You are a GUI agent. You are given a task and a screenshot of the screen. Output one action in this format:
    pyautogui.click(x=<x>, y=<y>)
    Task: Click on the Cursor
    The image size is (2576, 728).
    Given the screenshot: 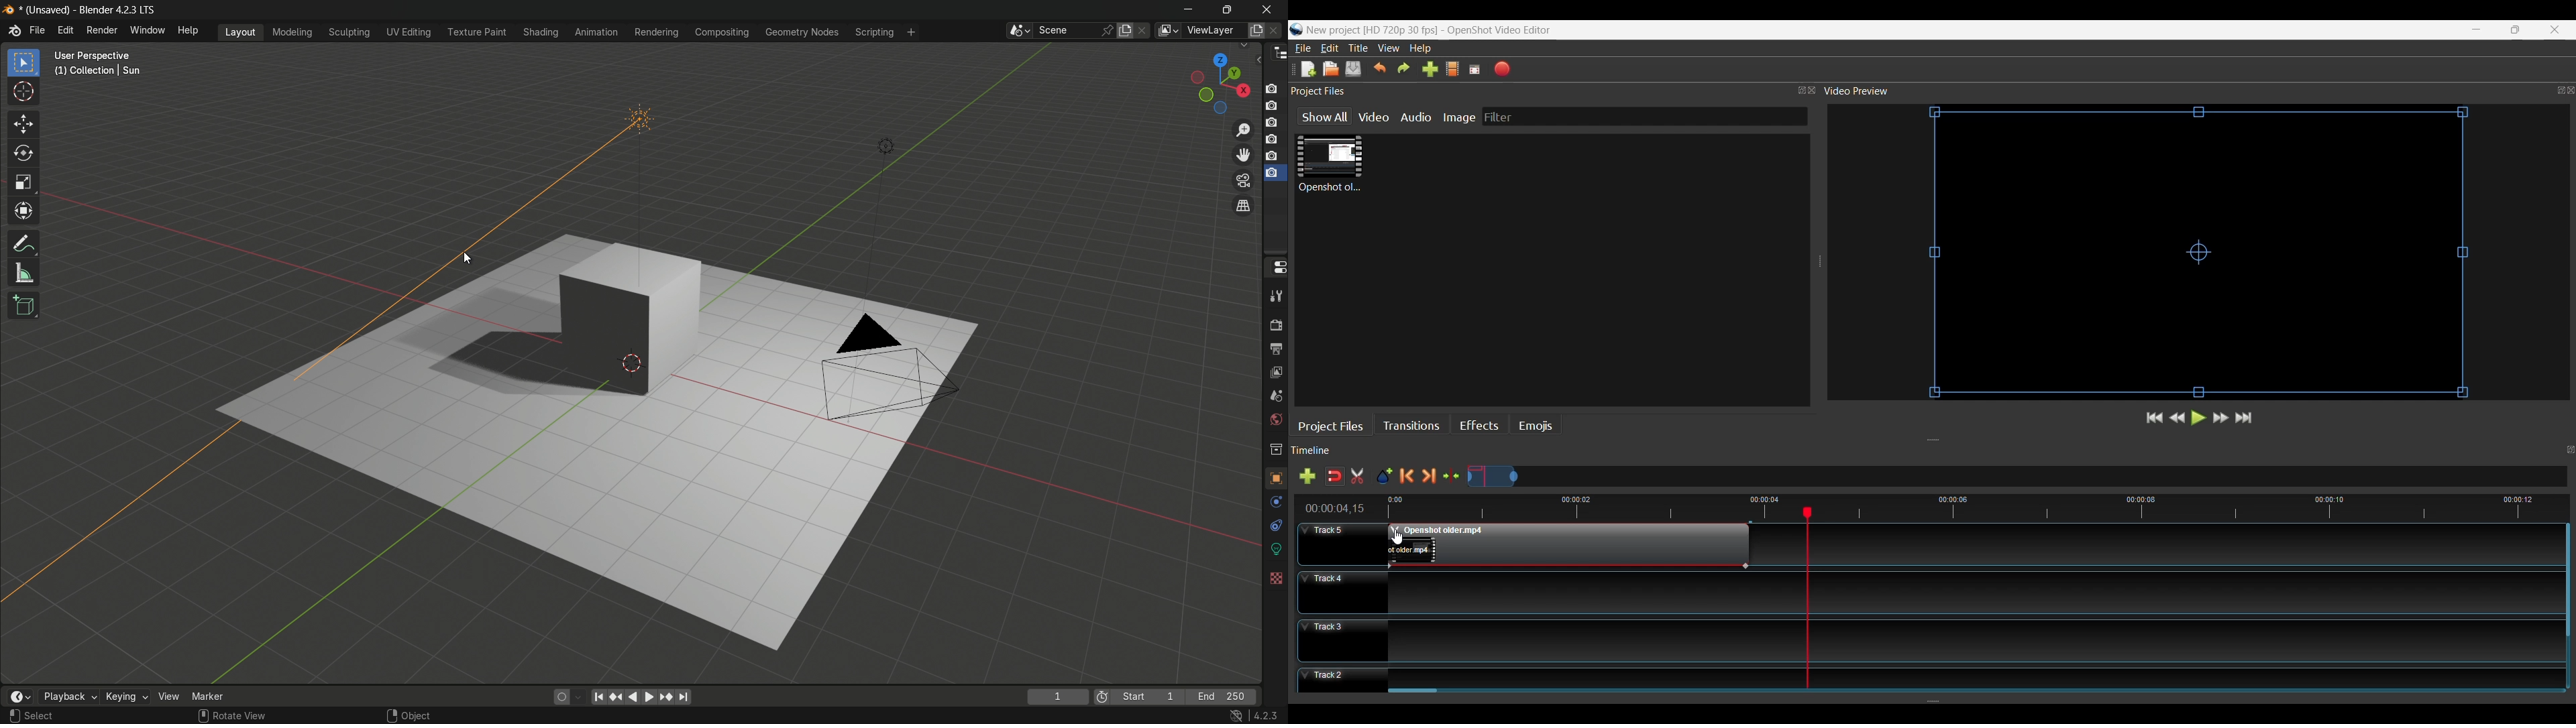 What is the action you would take?
    pyautogui.click(x=1401, y=536)
    